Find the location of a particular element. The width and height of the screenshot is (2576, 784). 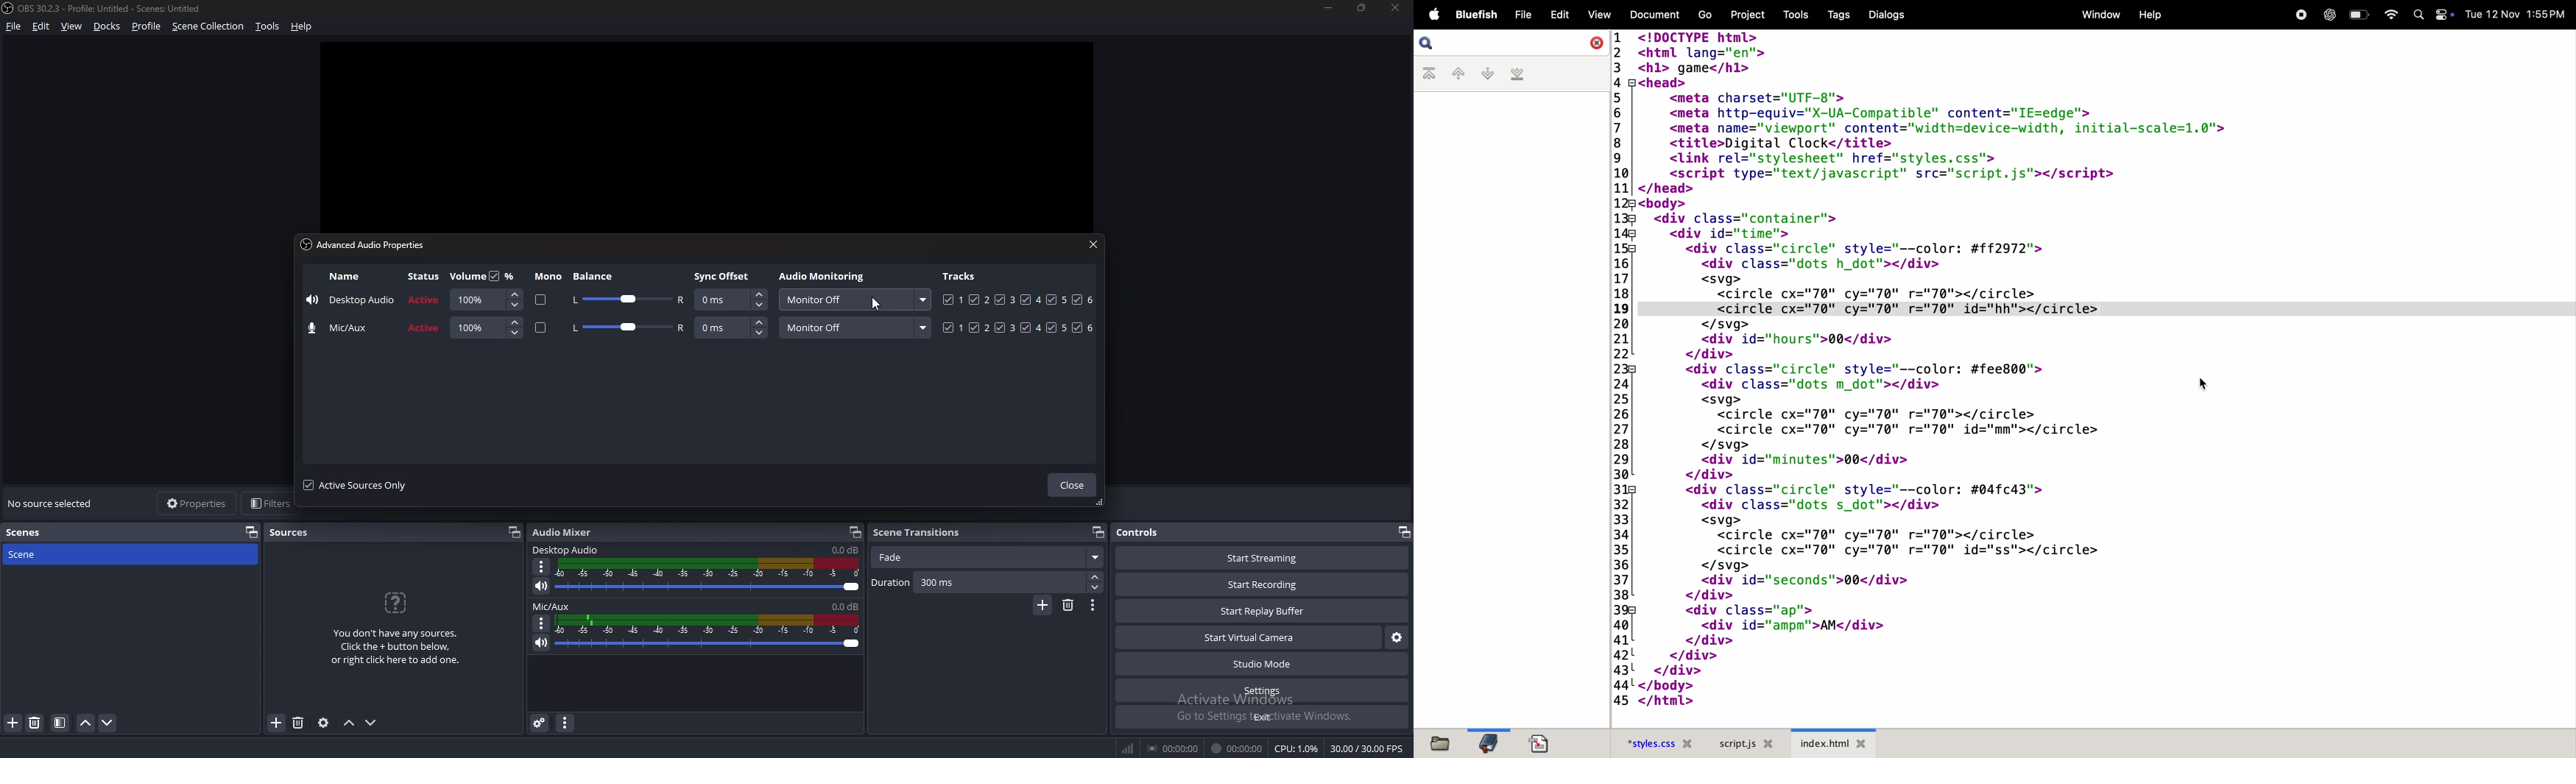

tracks is located at coordinates (961, 276).